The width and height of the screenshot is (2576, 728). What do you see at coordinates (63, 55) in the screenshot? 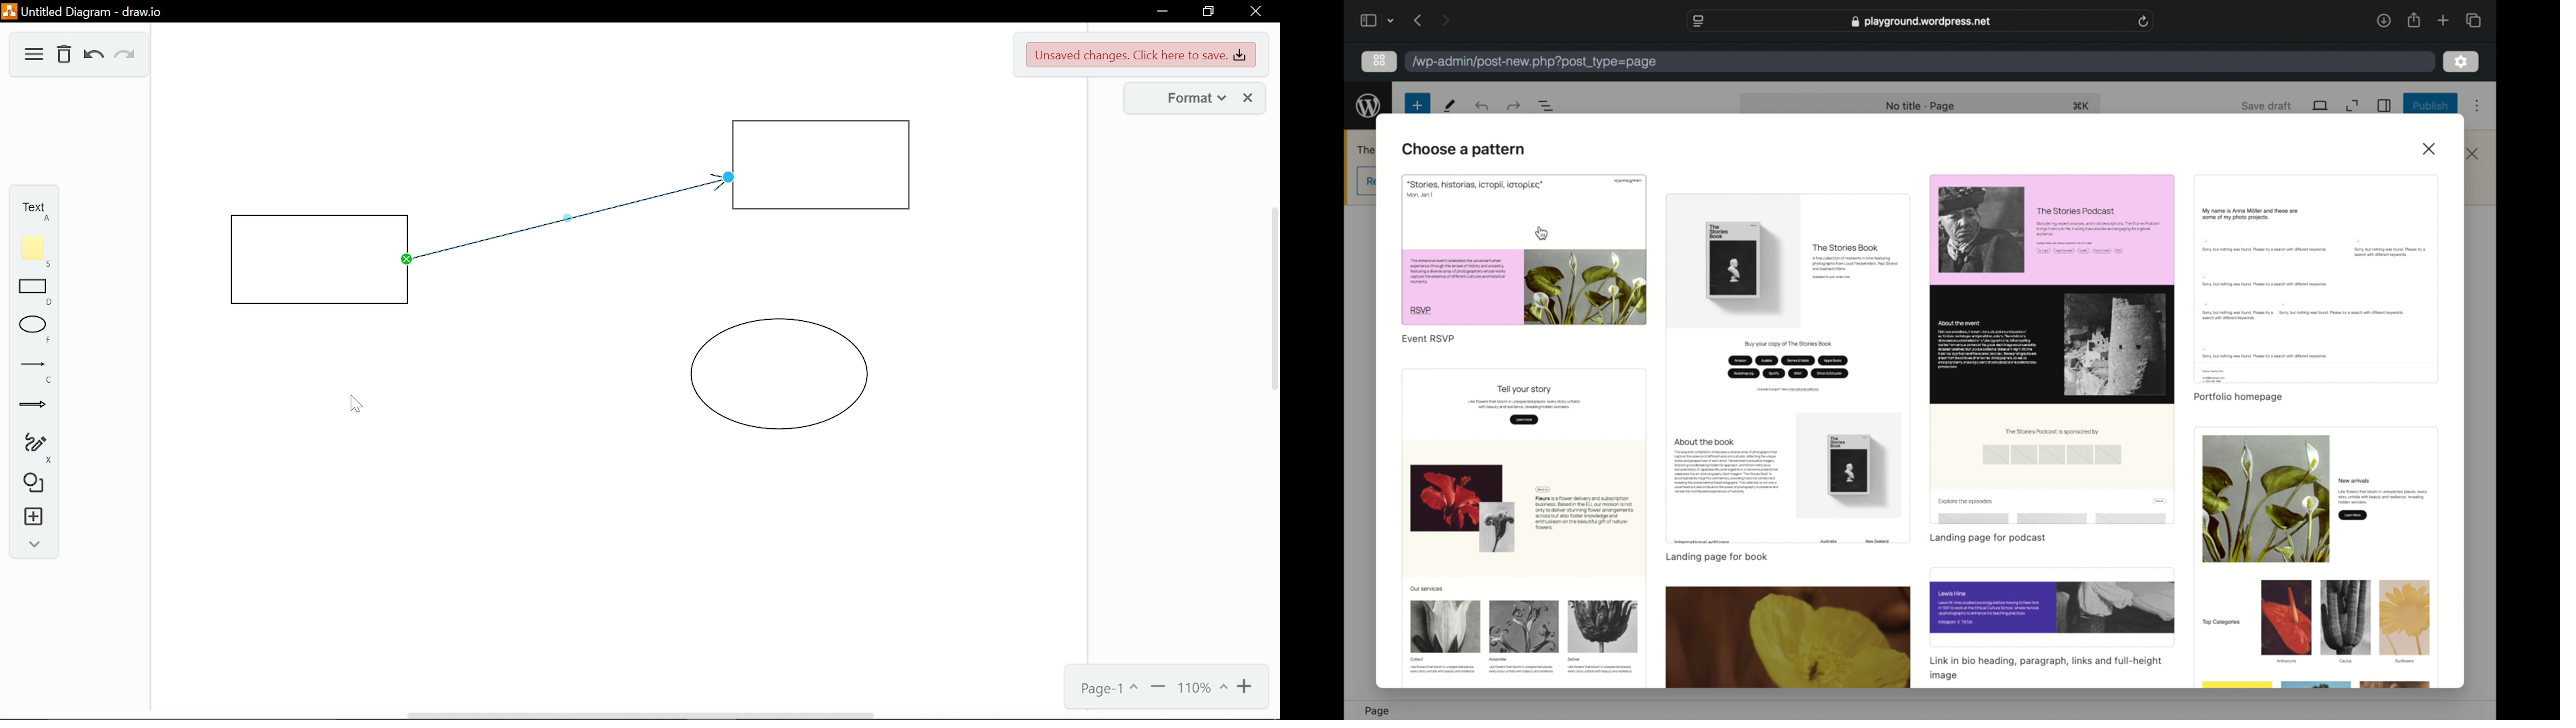
I see `Delete` at bounding box center [63, 55].